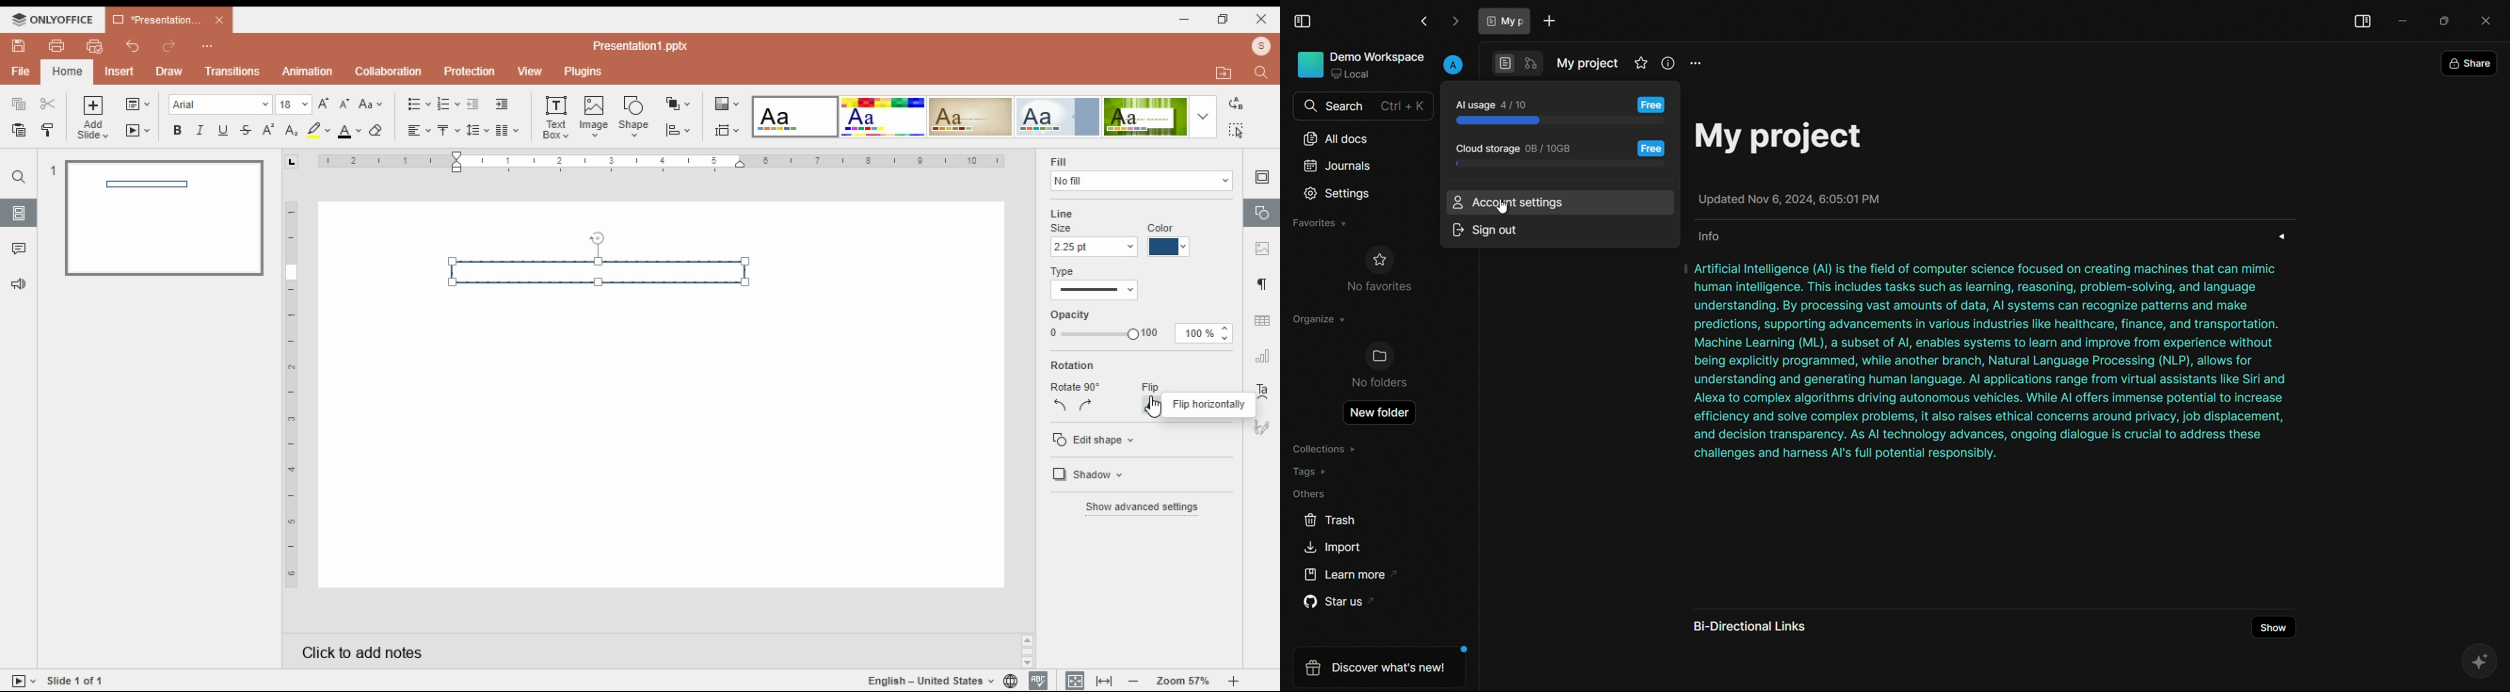 Image resolution: width=2520 pixels, height=700 pixels. What do you see at coordinates (1145, 117) in the screenshot?
I see `color theme` at bounding box center [1145, 117].